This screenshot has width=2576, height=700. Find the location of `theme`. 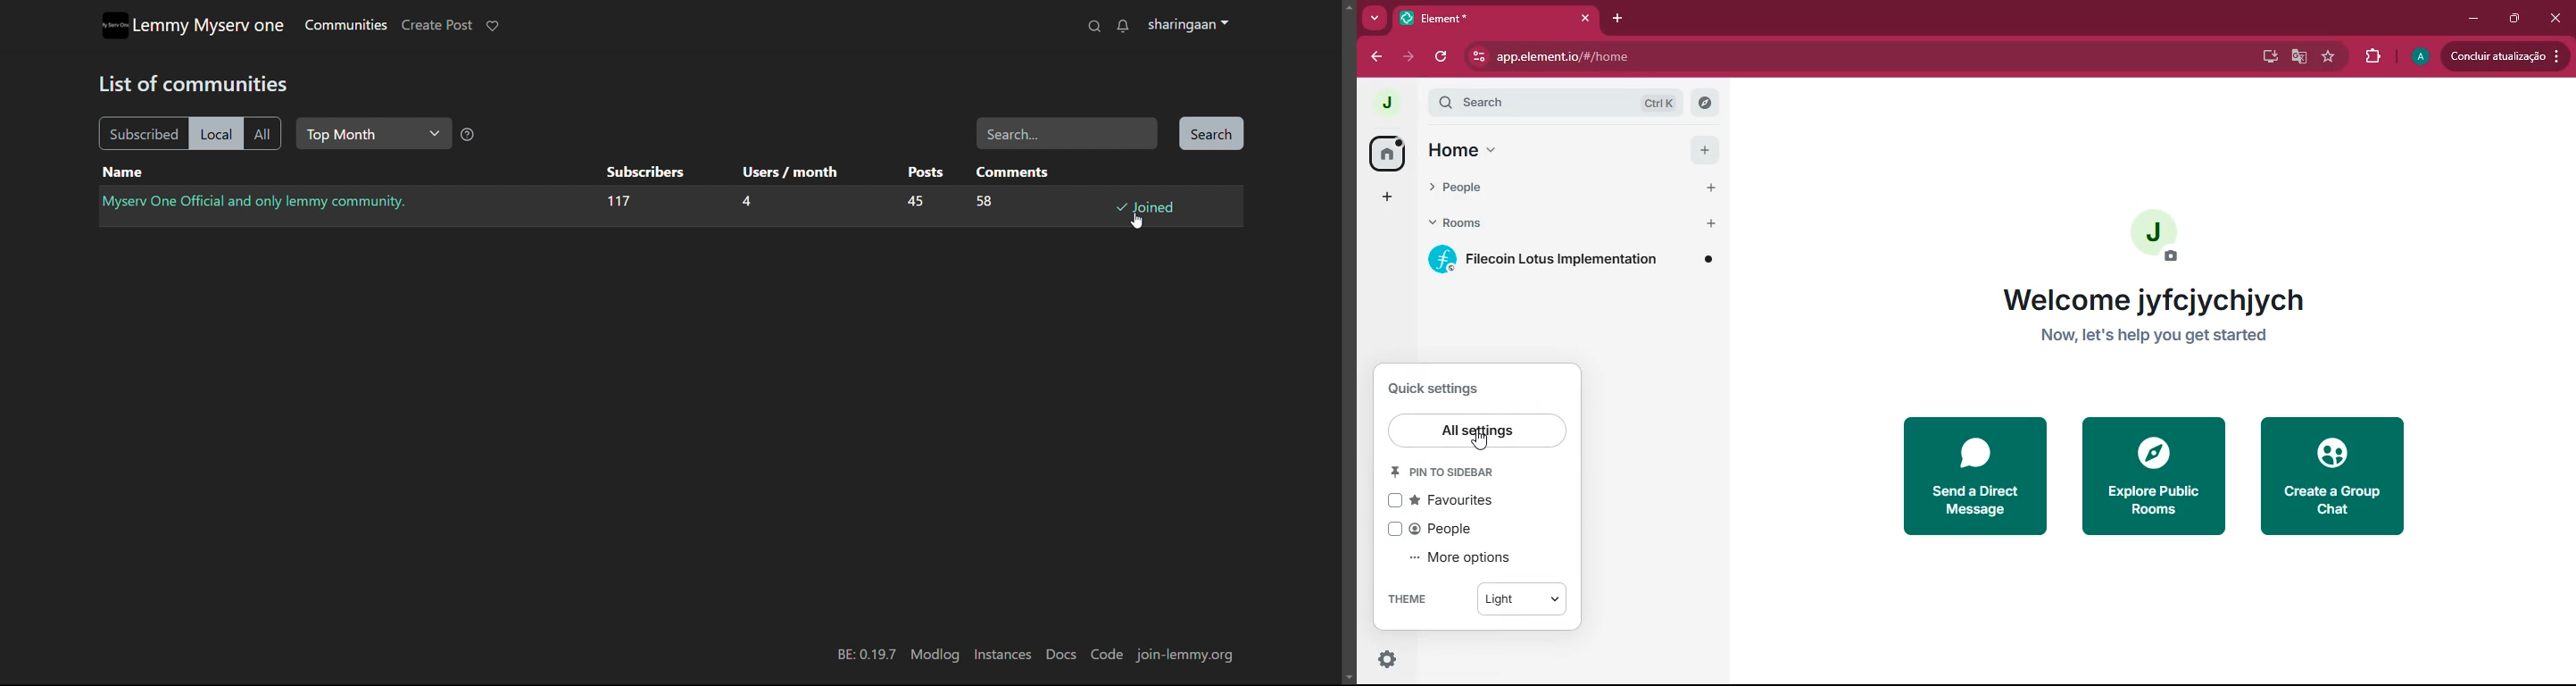

theme is located at coordinates (1417, 598).